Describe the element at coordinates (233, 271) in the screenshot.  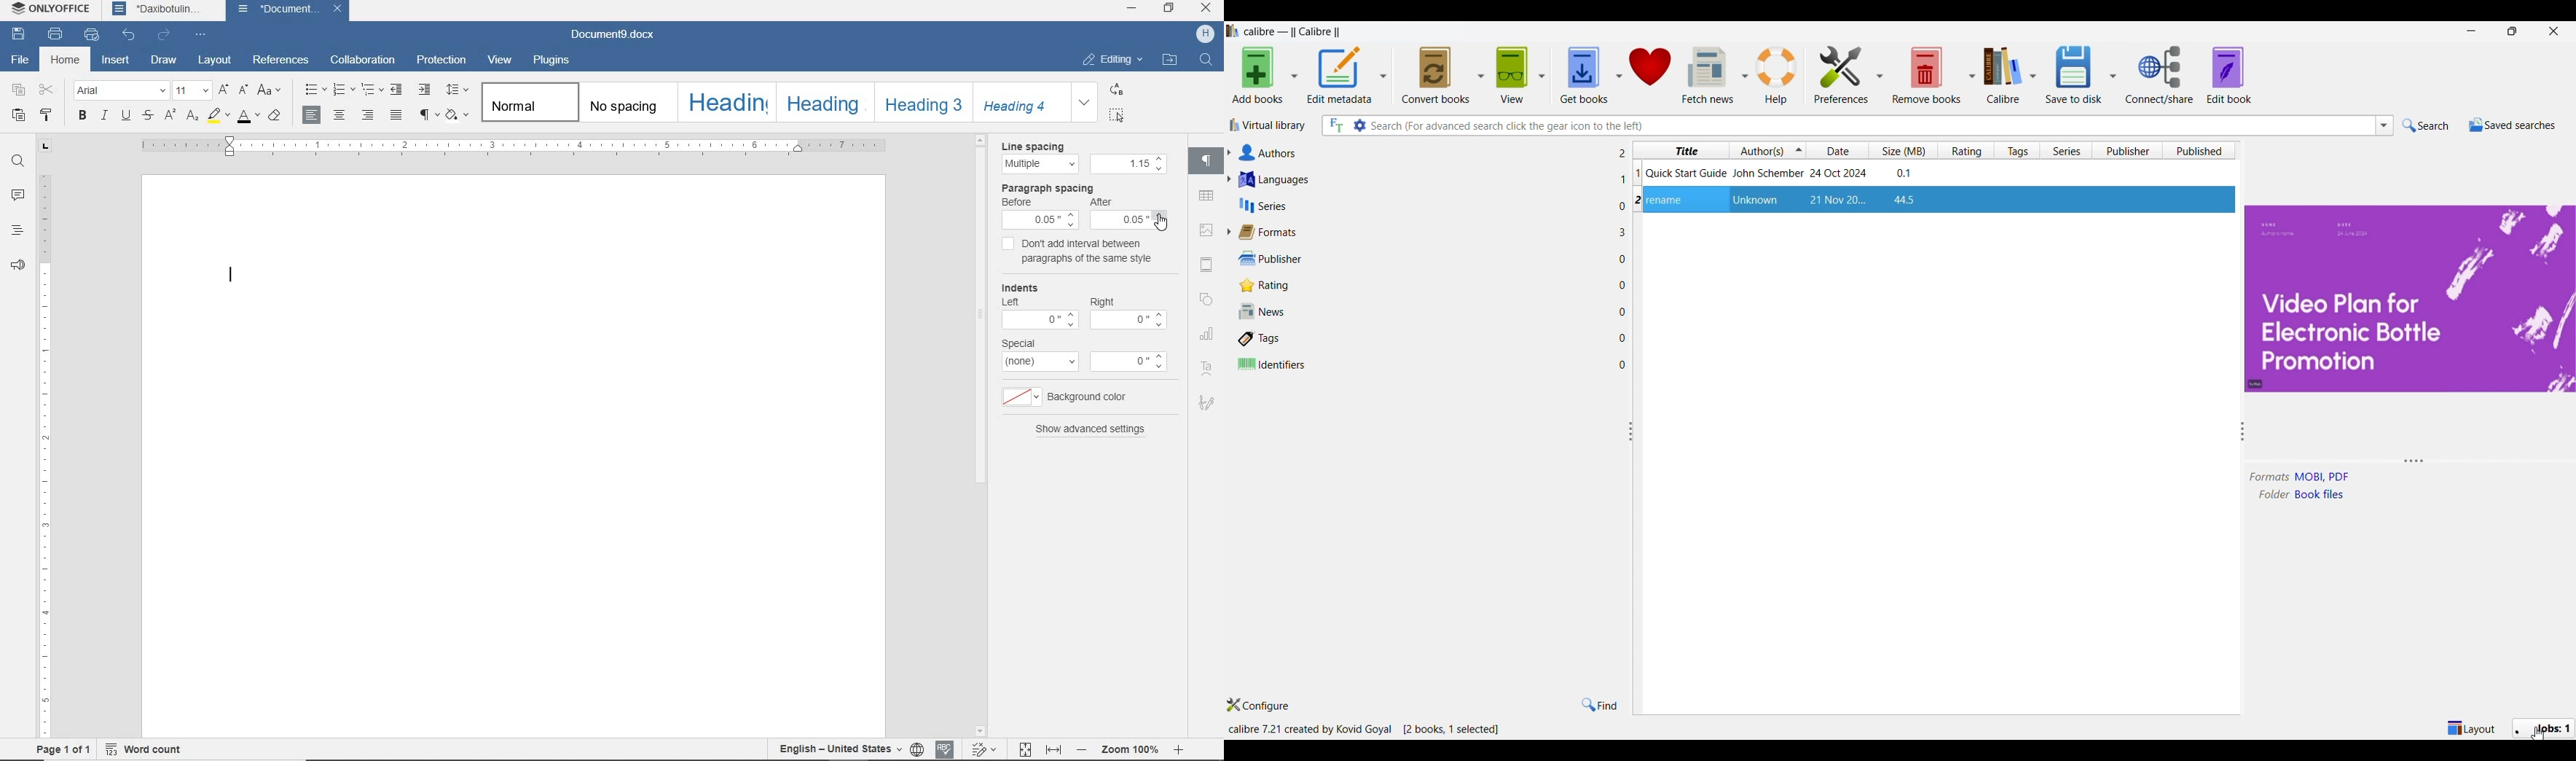
I see `editor` at that location.